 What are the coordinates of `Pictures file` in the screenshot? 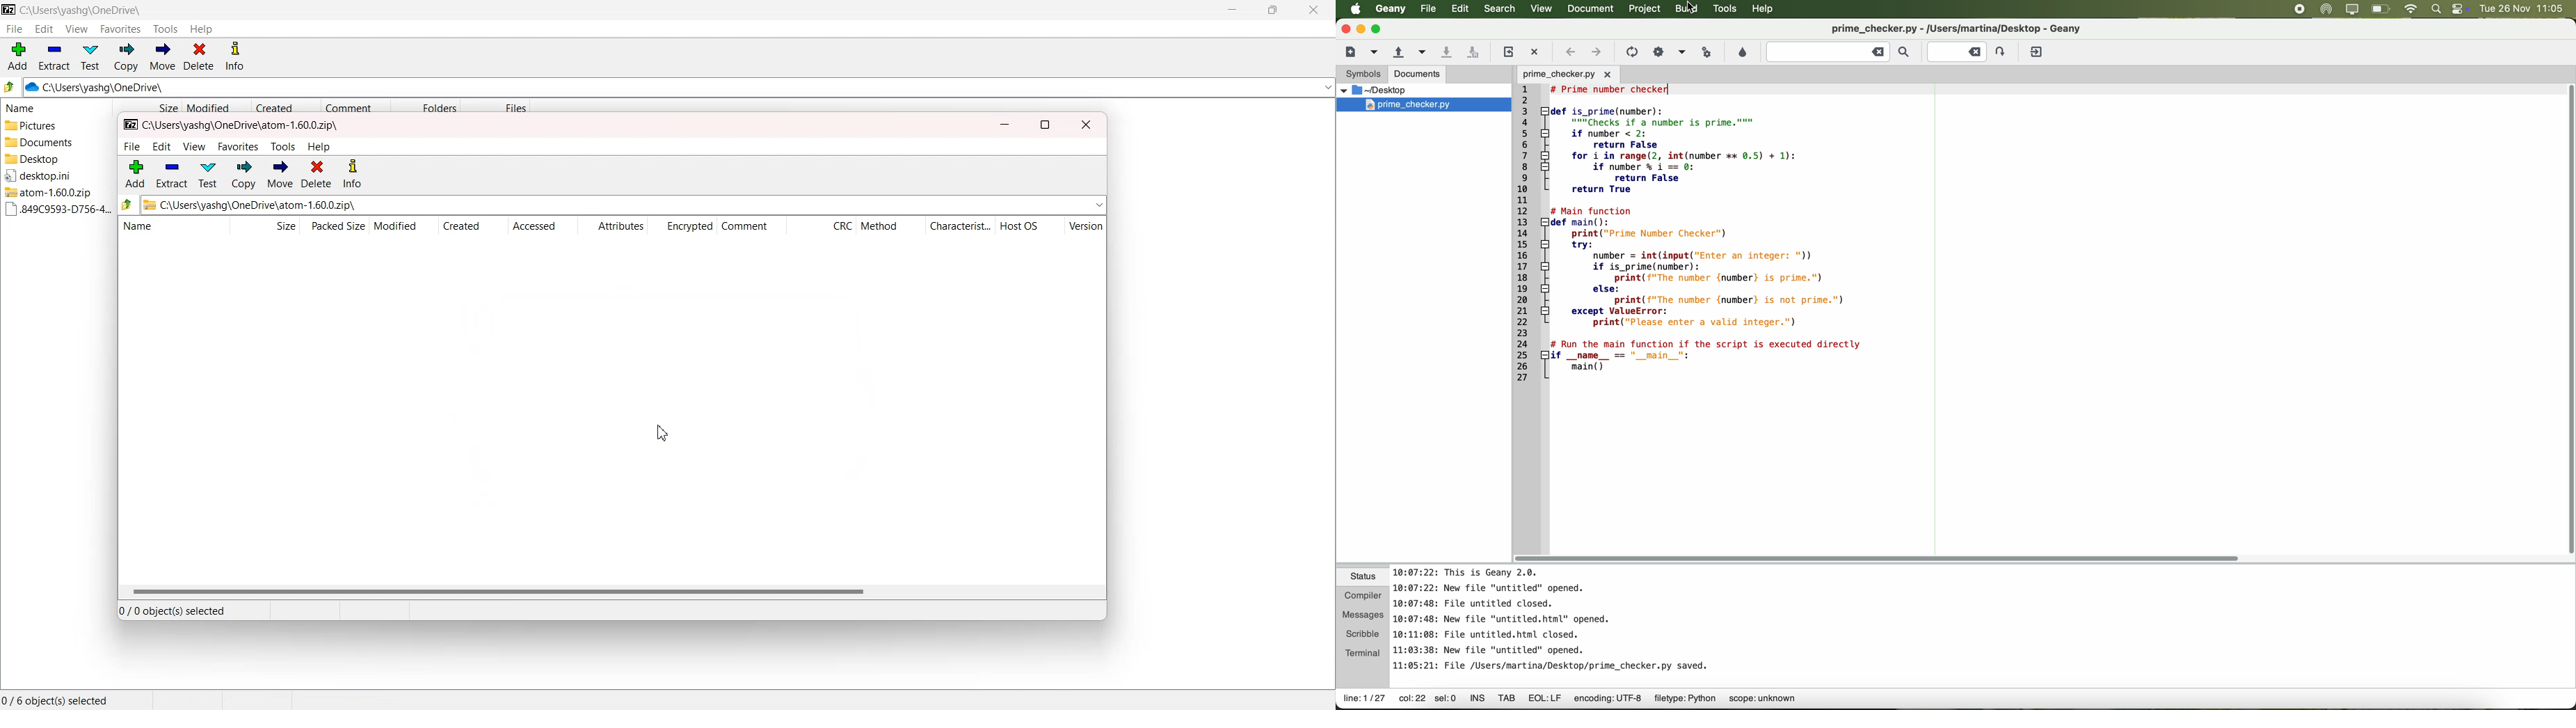 It's located at (54, 126).